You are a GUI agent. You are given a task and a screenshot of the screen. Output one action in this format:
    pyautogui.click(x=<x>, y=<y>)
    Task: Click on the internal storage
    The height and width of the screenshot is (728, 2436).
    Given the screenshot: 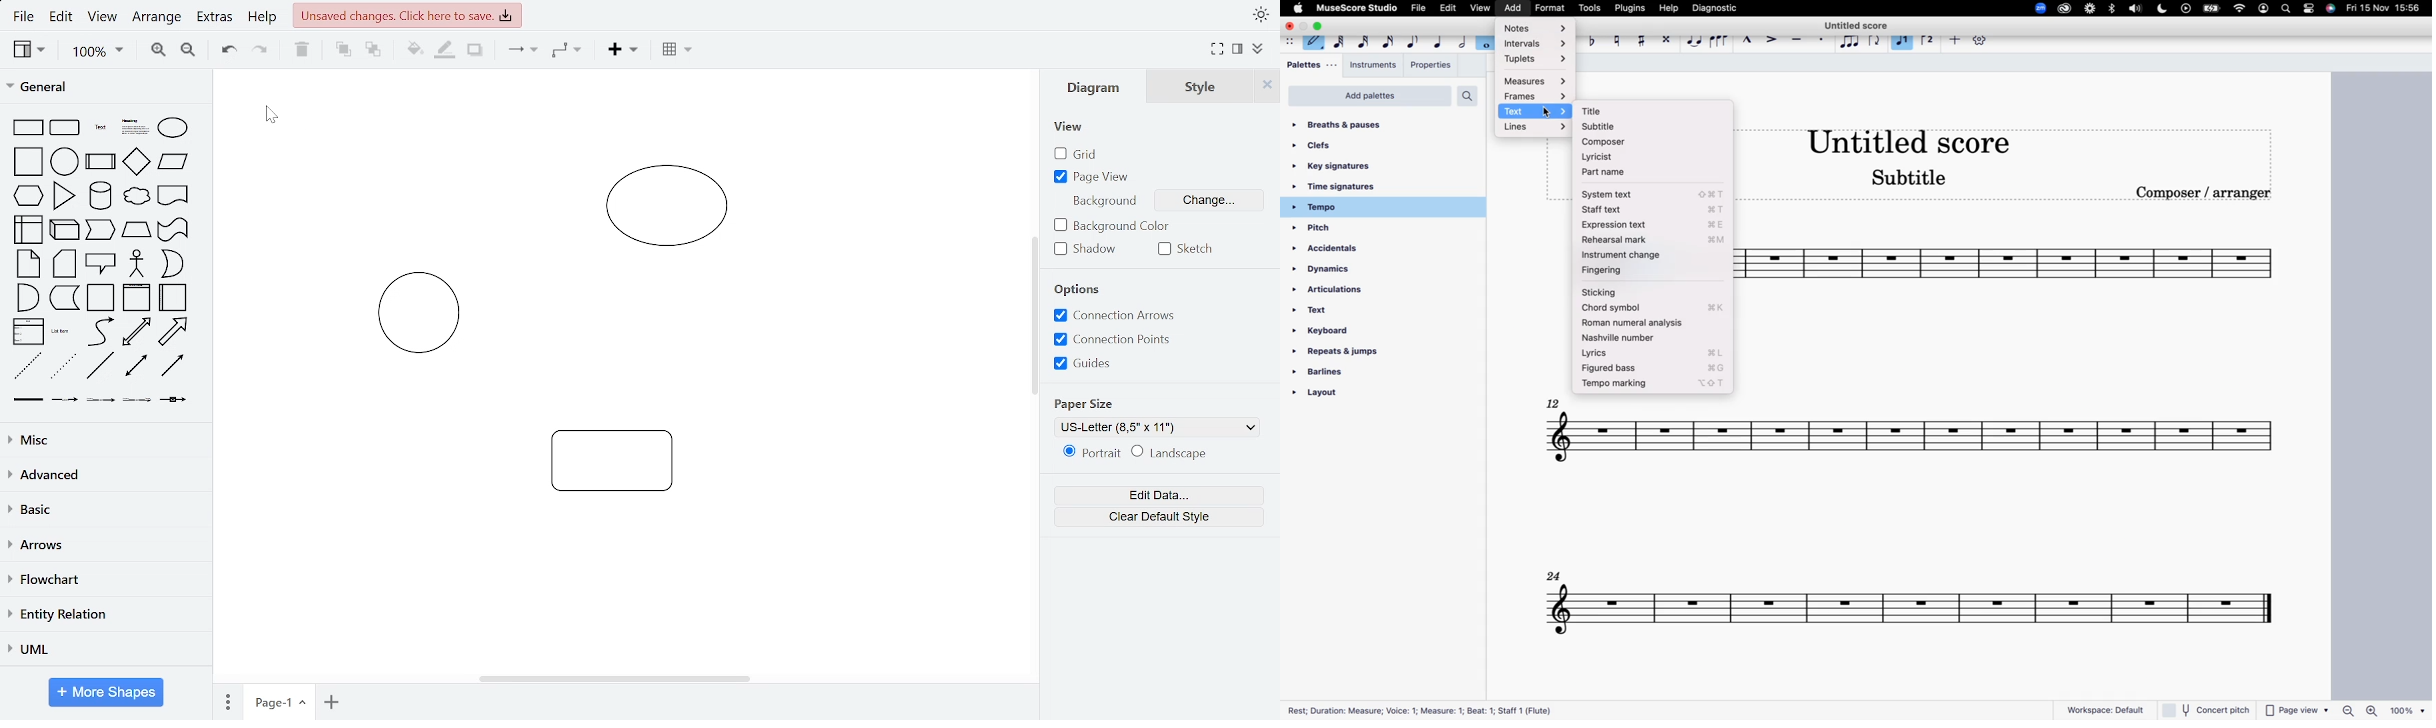 What is the action you would take?
    pyautogui.click(x=31, y=229)
    